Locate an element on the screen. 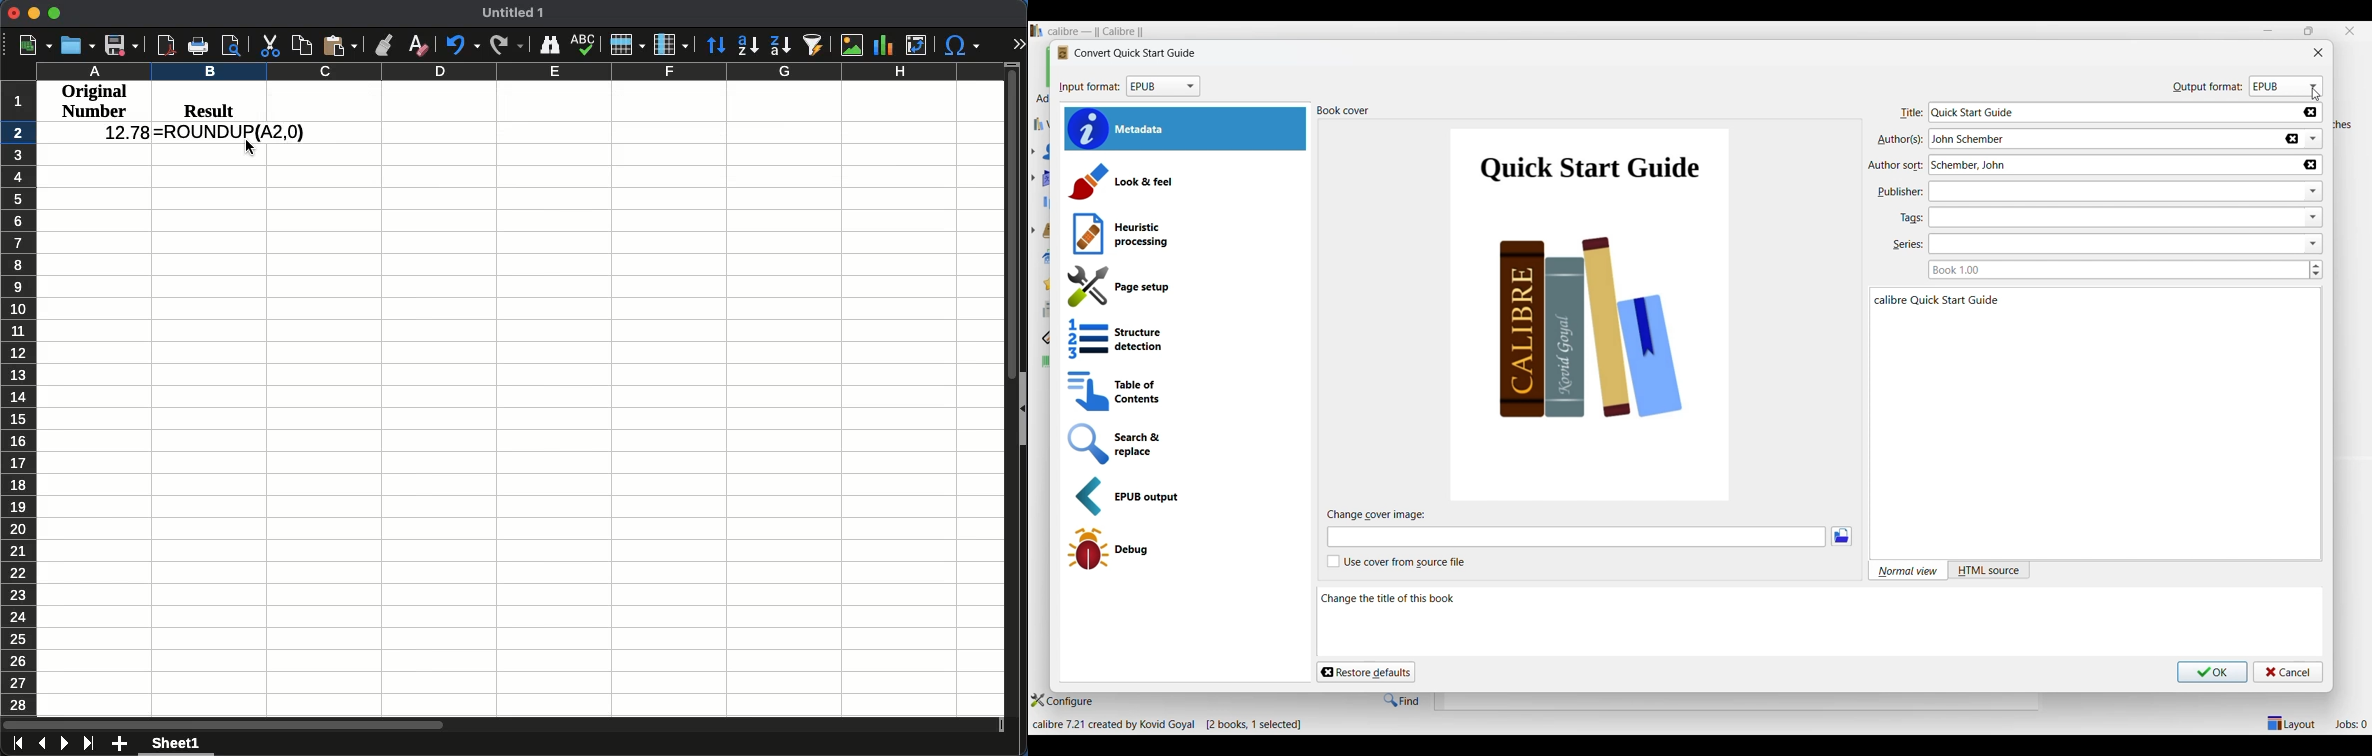 Image resolution: width=2380 pixels, height=756 pixels. previous sheet is located at coordinates (43, 743).